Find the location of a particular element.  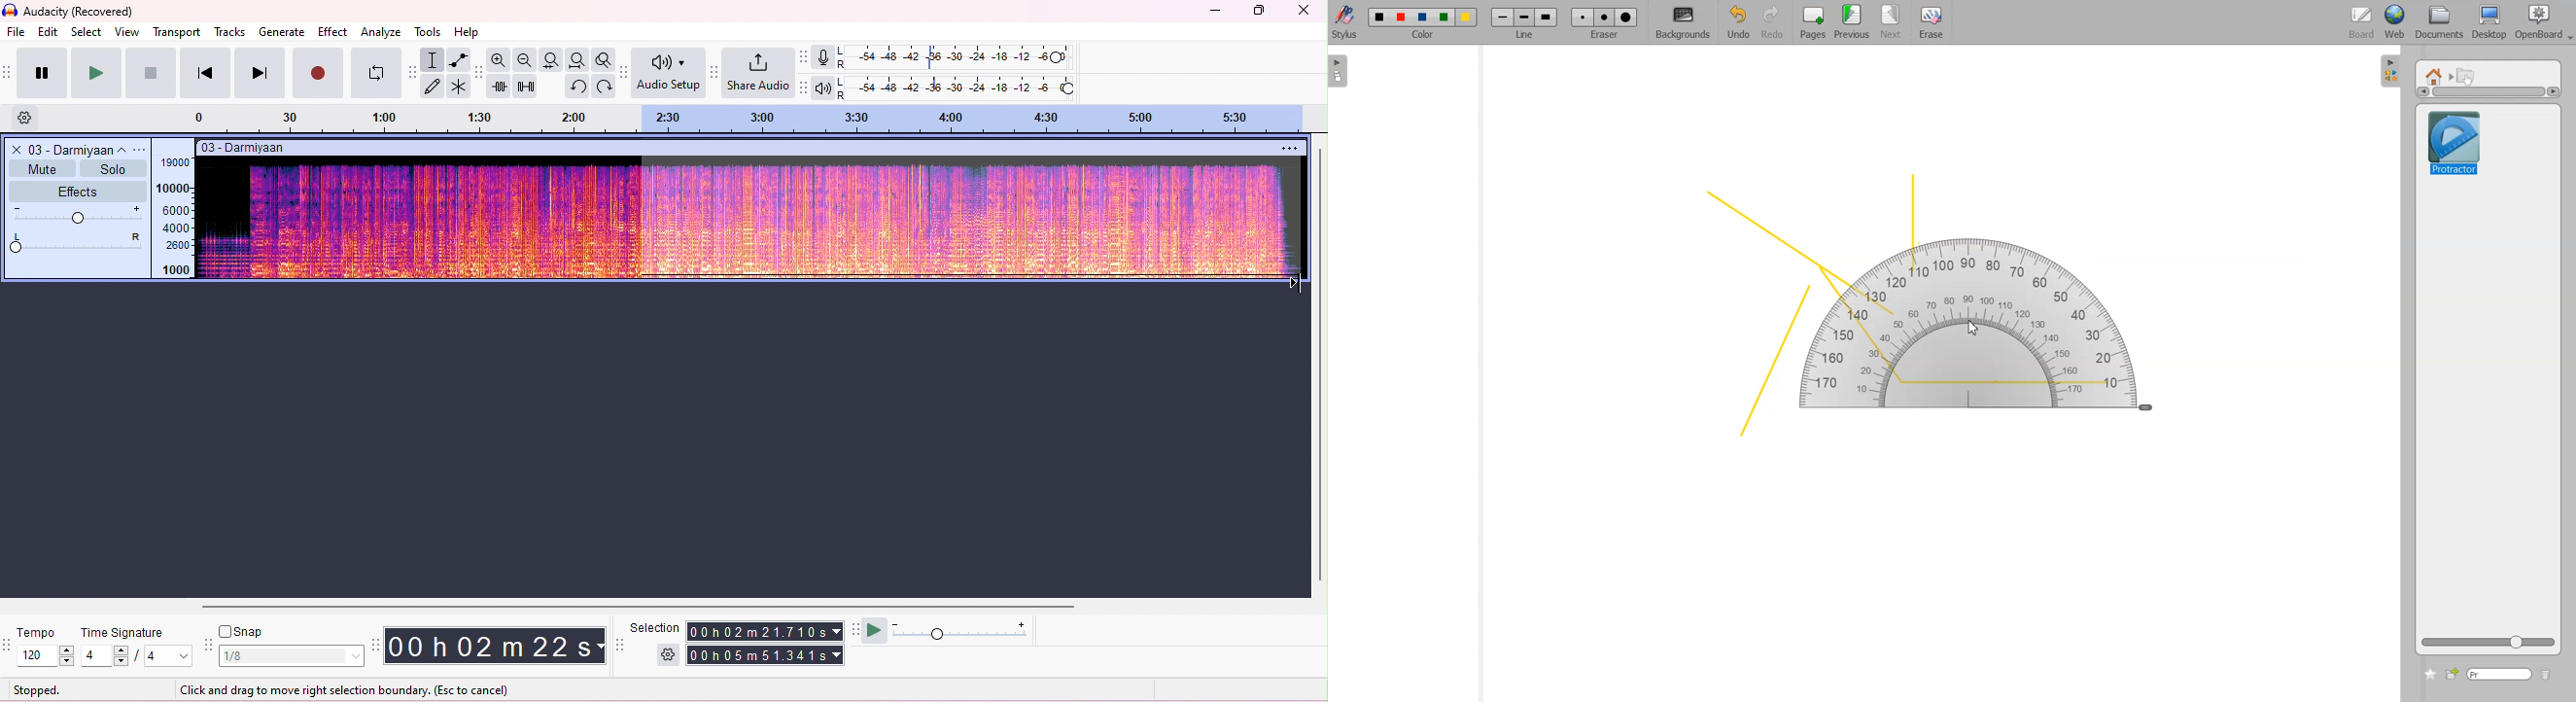

selection tool bar is located at coordinates (619, 644).